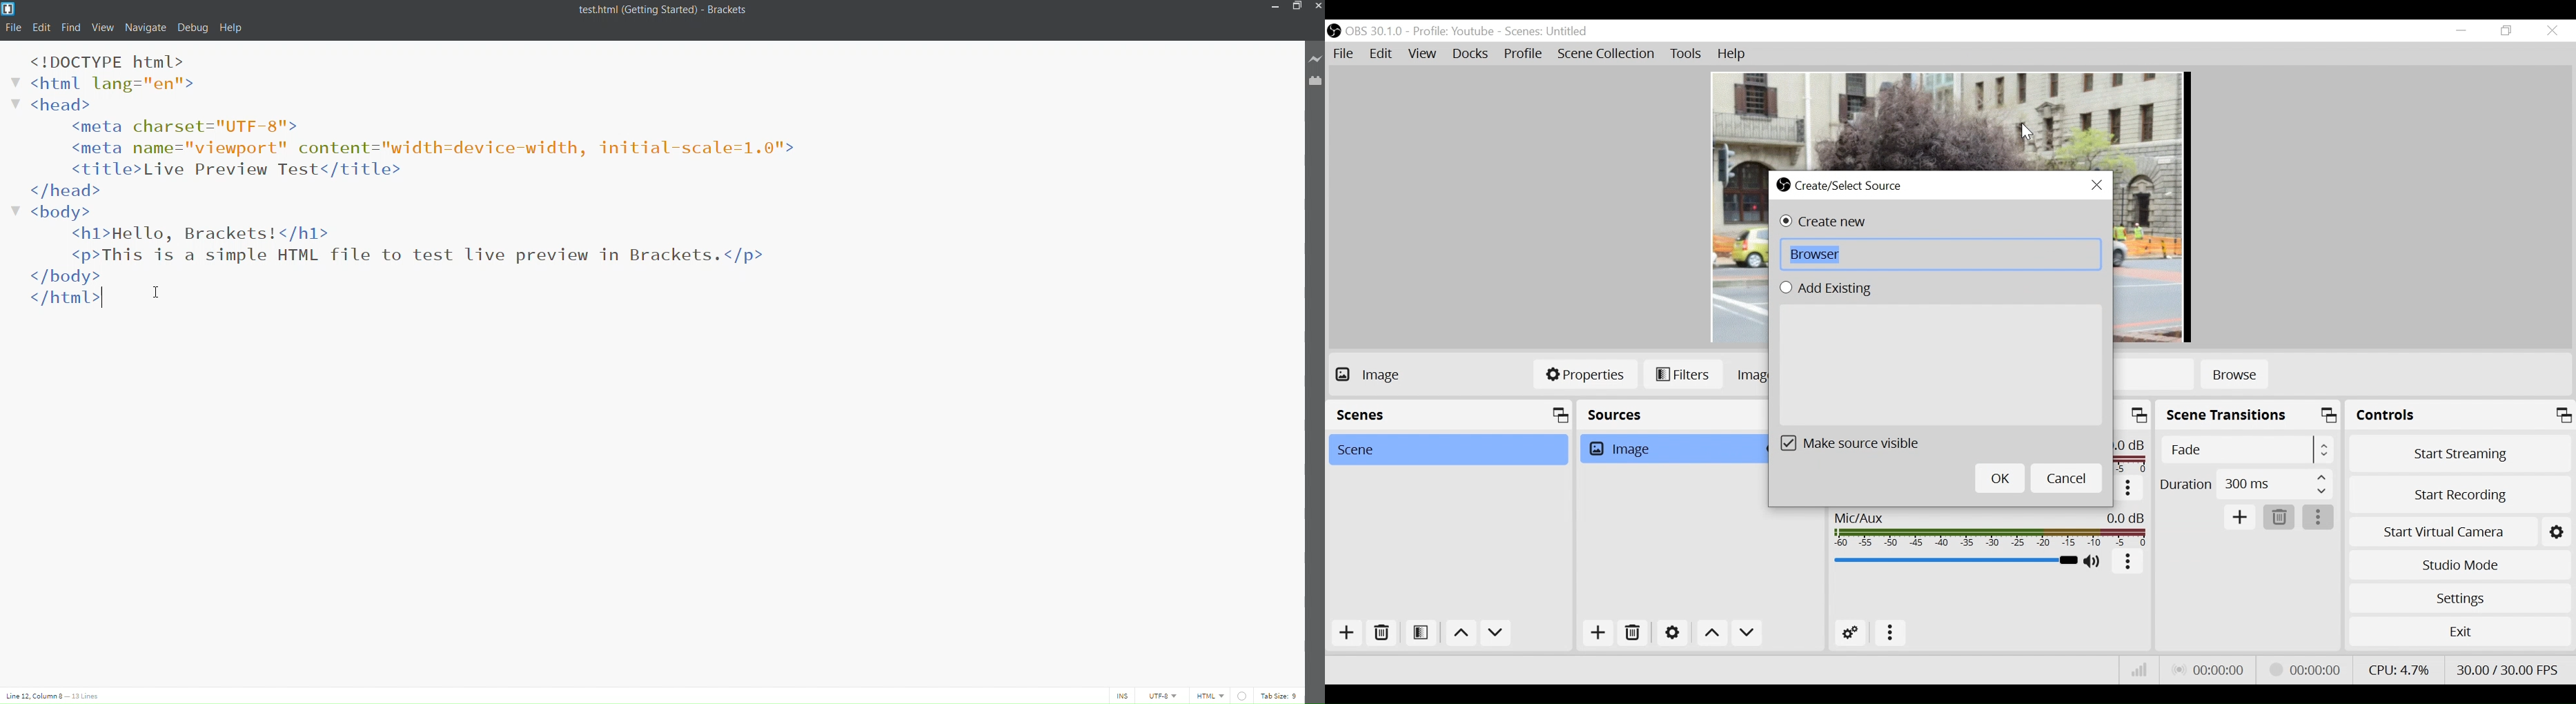 The height and width of the screenshot is (728, 2576). Describe the element at coordinates (2027, 132) in the screenshot. I see `Cursor` at that location.